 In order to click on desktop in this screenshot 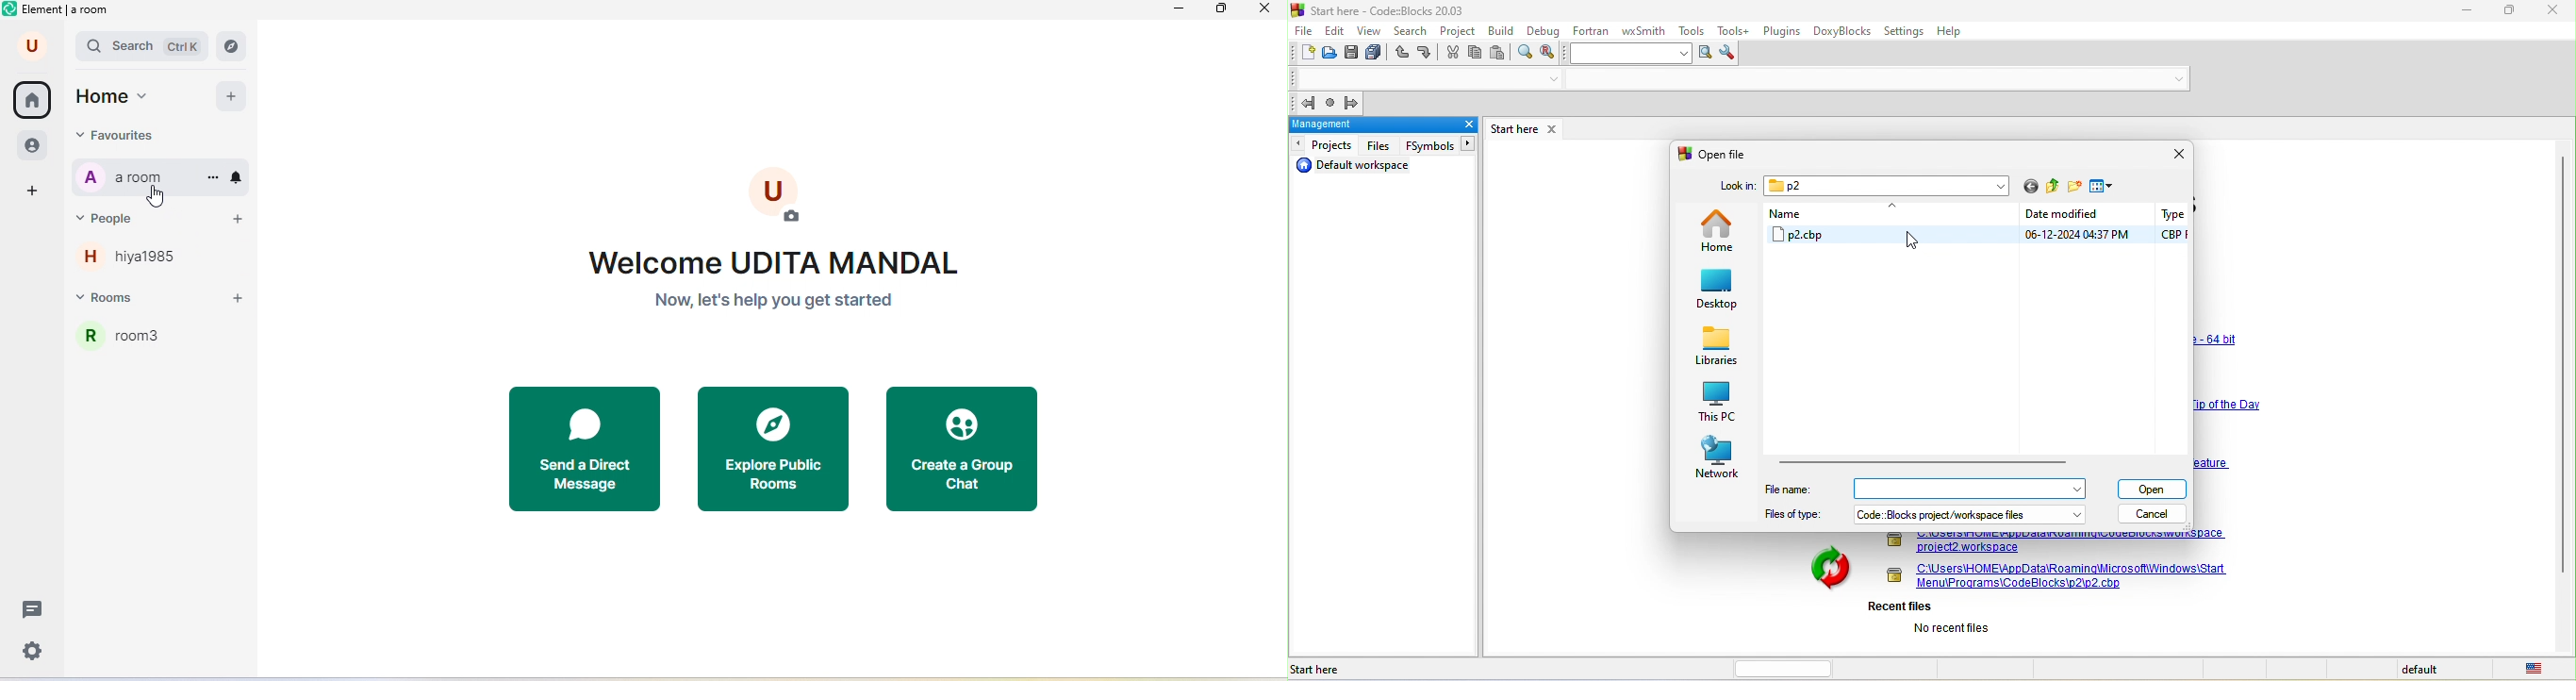, I will do `click(1722, 292)`.